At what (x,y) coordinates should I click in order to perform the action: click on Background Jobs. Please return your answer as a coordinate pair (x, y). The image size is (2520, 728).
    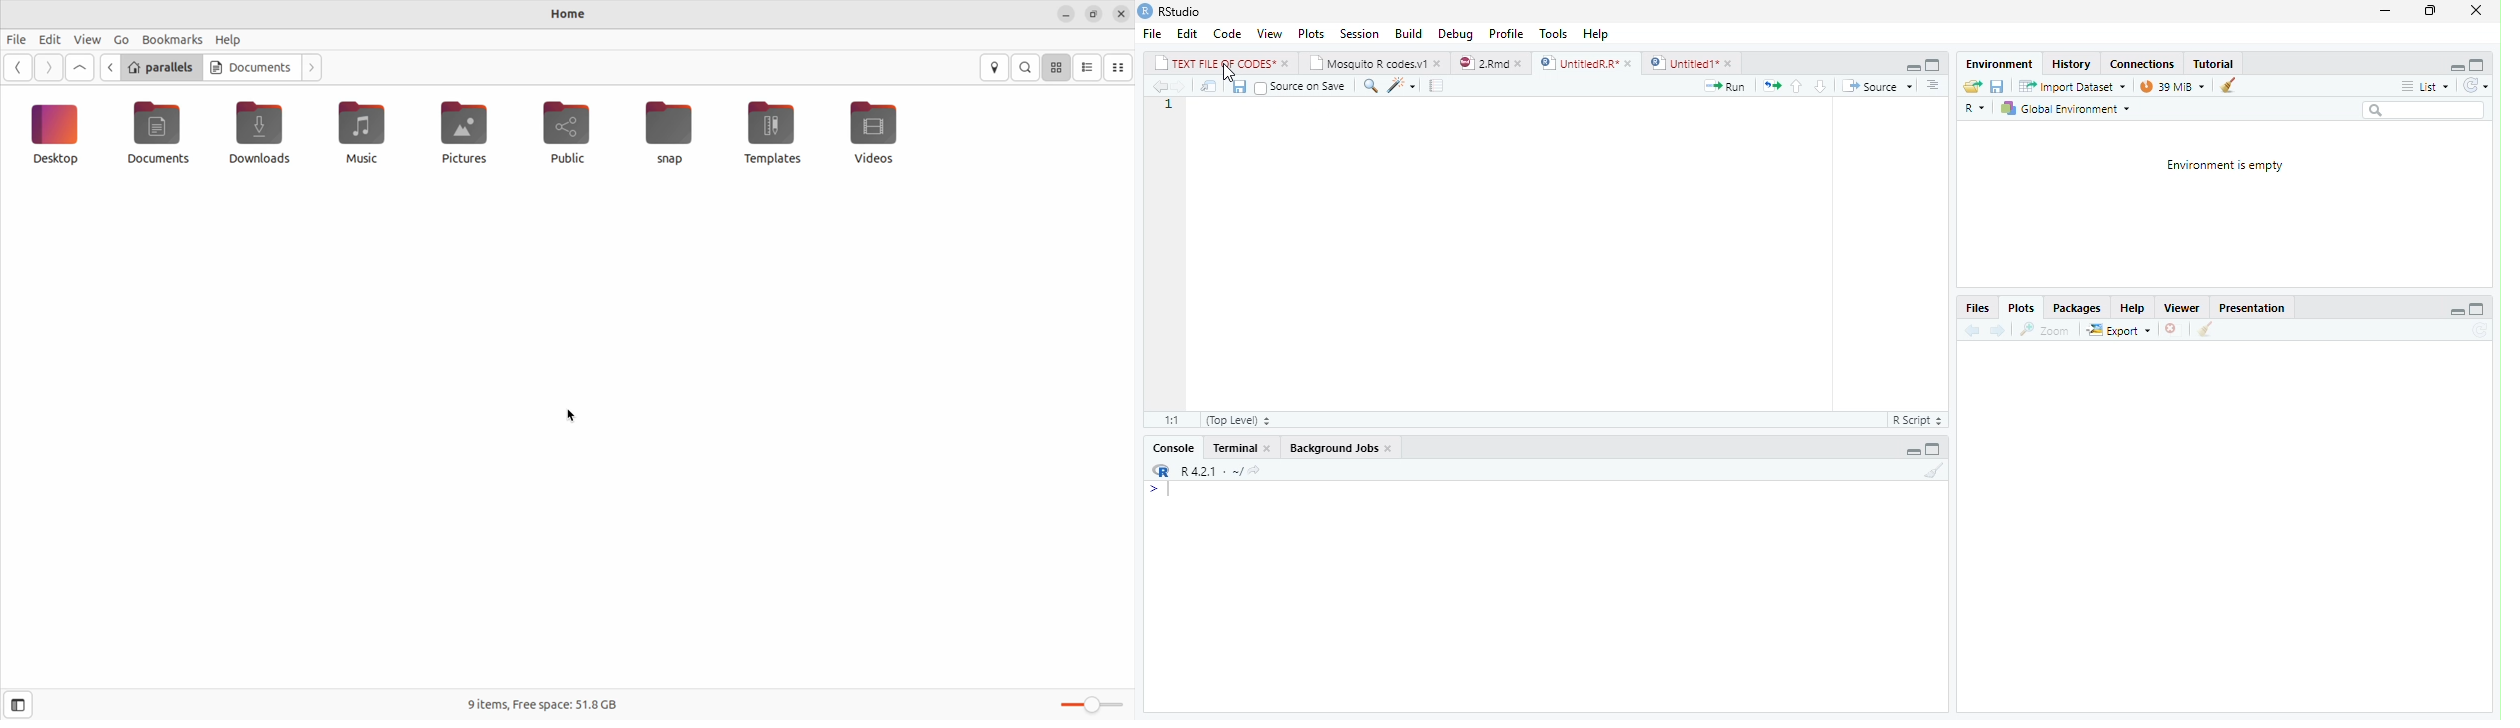
    Looking at the image, I should click on (1341, 447).